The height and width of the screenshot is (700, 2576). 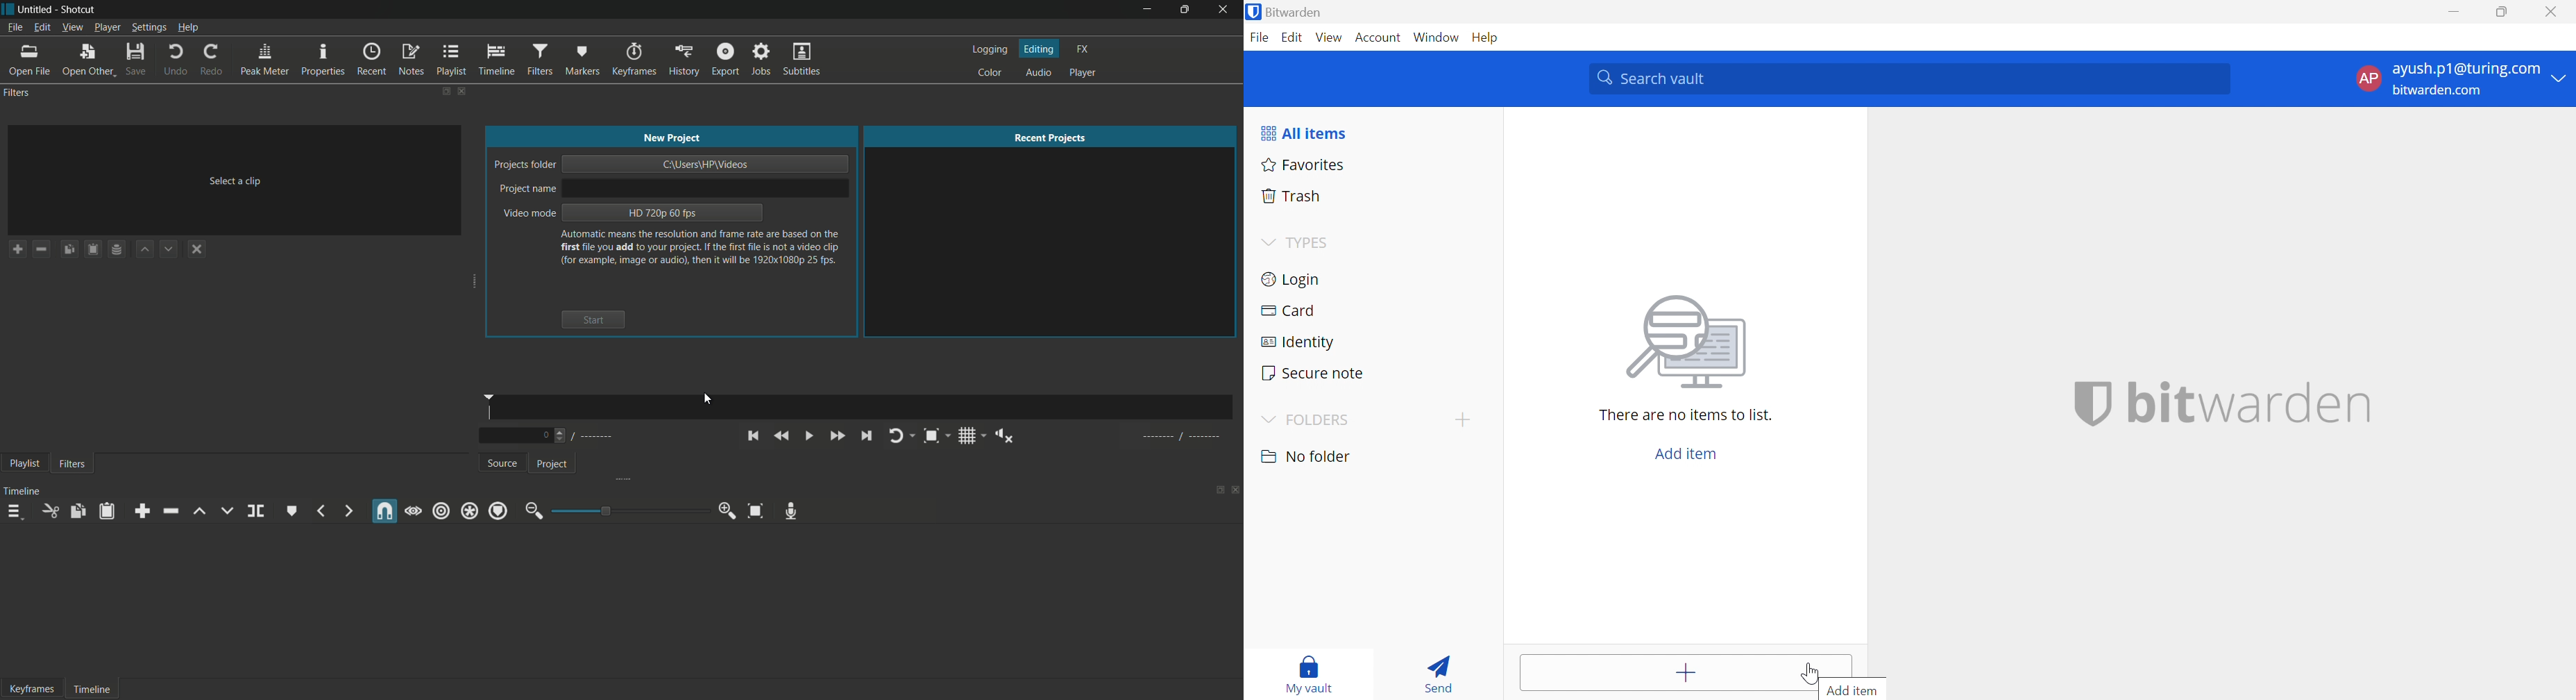 What do you see at coordinates (1294, 11) in the screenshot?
I see `Bitwarden` at bounding box center [1294, 11].